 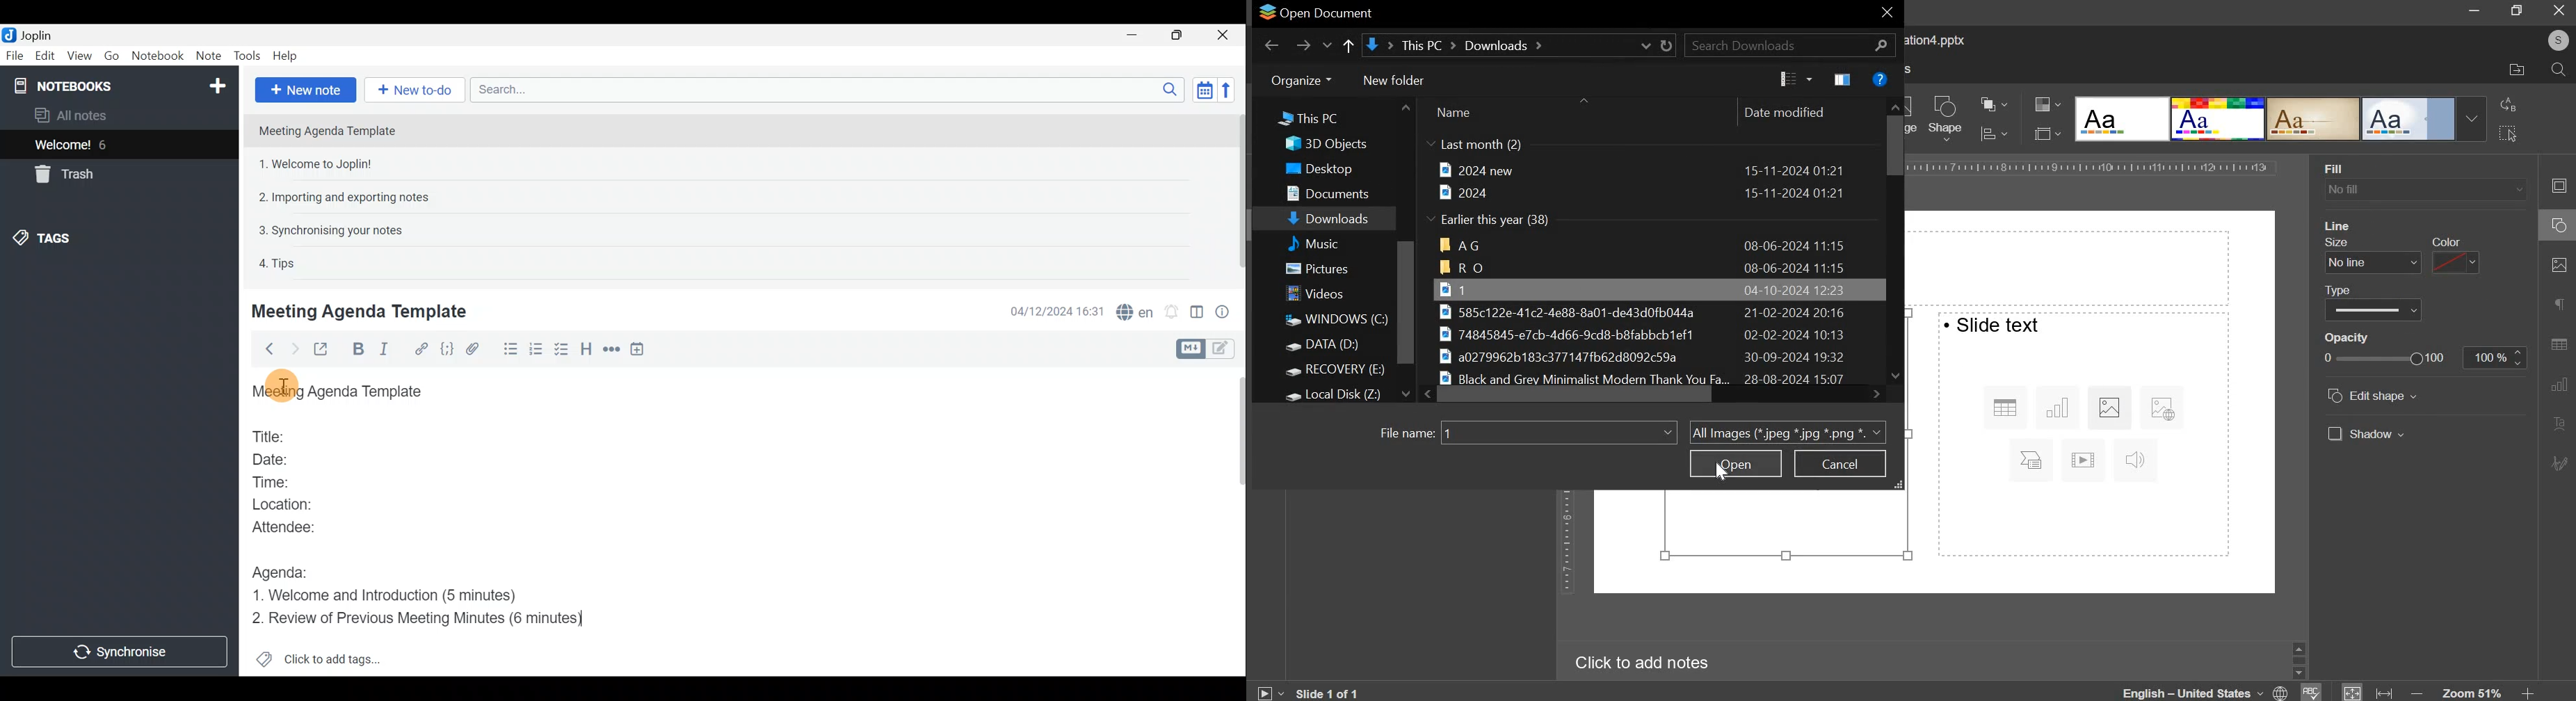 What do you see at coordinates (349, 197) in the screenshot?
I see `2. Importing and exporting notes` at bounding box center [349, 197].